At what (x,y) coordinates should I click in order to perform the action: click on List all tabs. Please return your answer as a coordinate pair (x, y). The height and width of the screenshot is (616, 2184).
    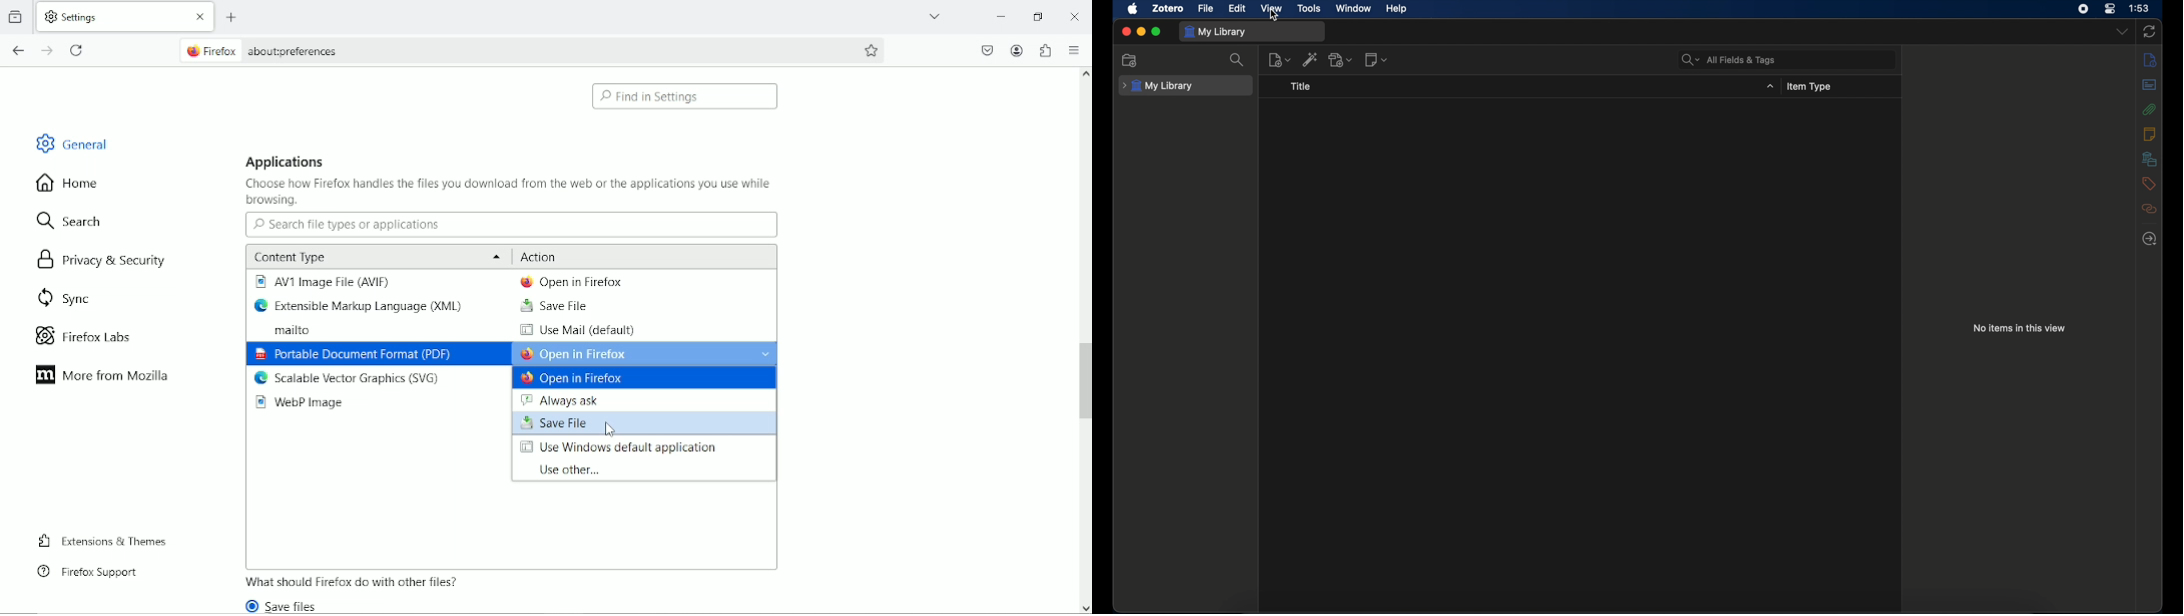
    Looking at the image, I should click on (936, 16).